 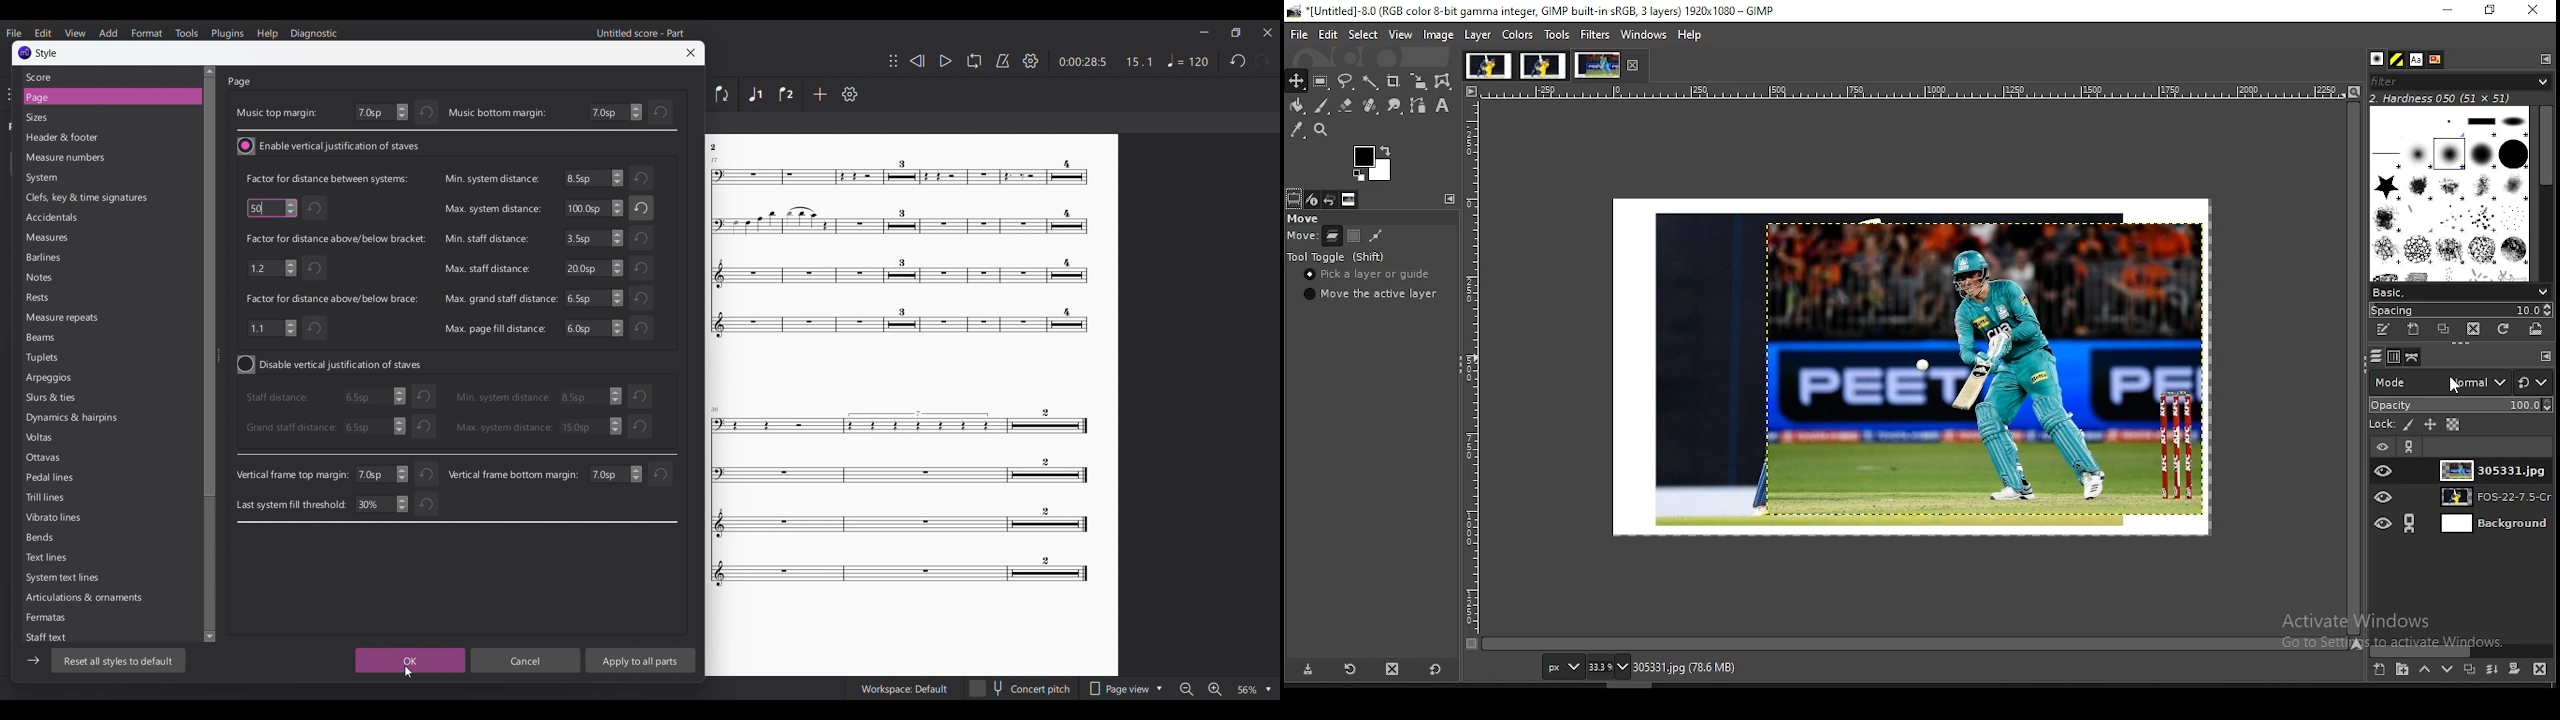 What do you see at coordinates (643, 208) in the screenshot?
I see `Undo` at bounding box center [643, 208].